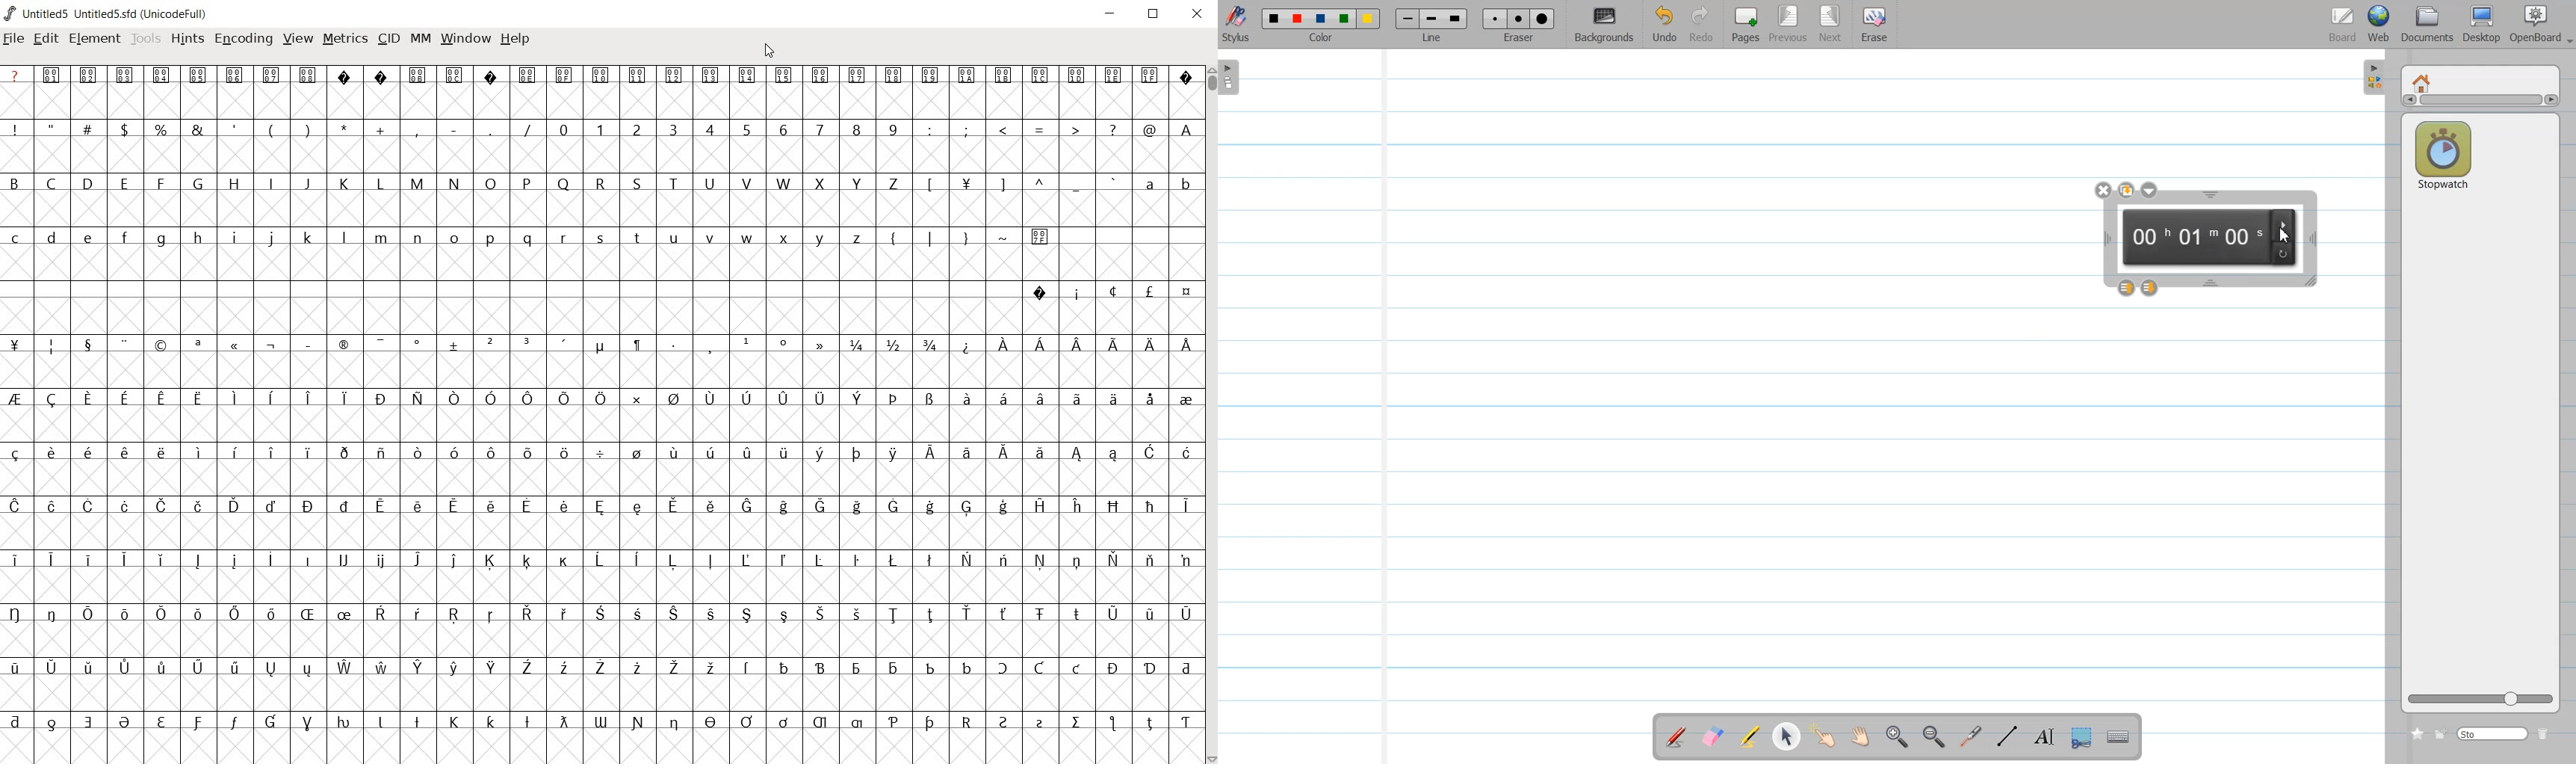 The width and height of the screenshot is (2576, 784). What do you see at coordinates (821, 238) in the screenshot?
I see `y` at bounding box center [821, 238].